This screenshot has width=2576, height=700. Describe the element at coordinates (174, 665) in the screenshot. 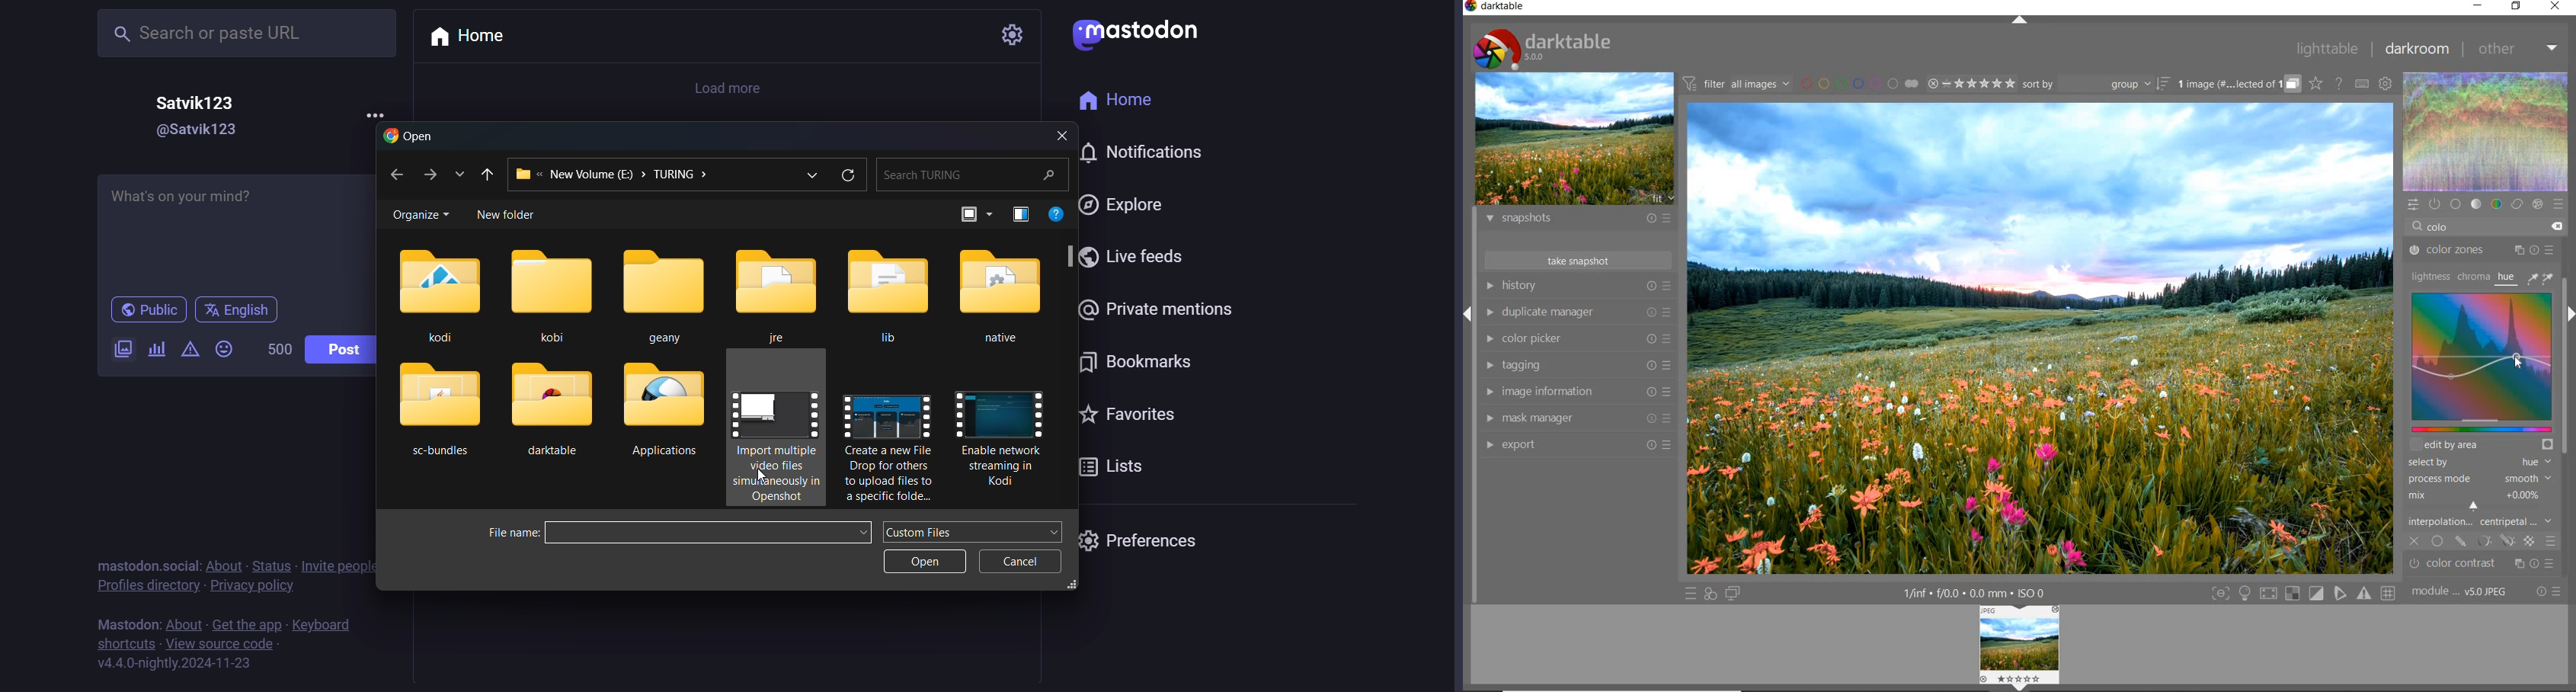

I see `version` at that location.